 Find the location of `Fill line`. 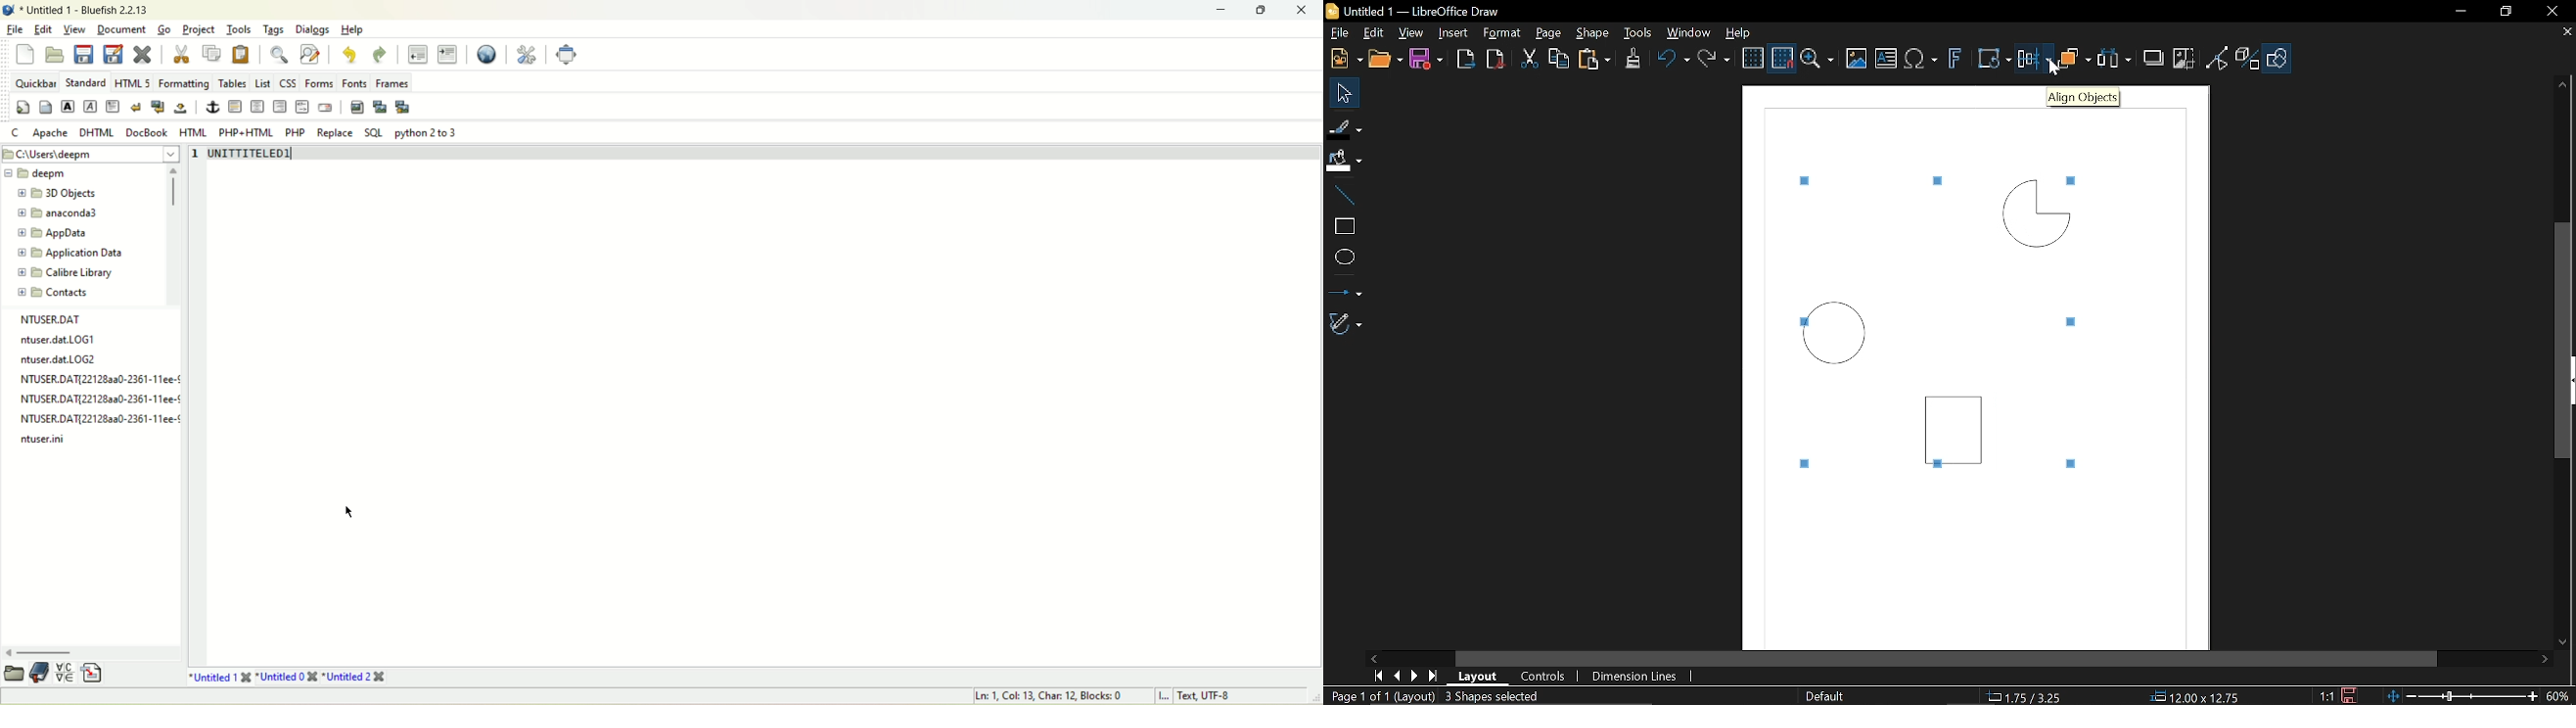

Fill line is located at coordinates (1345, 127).